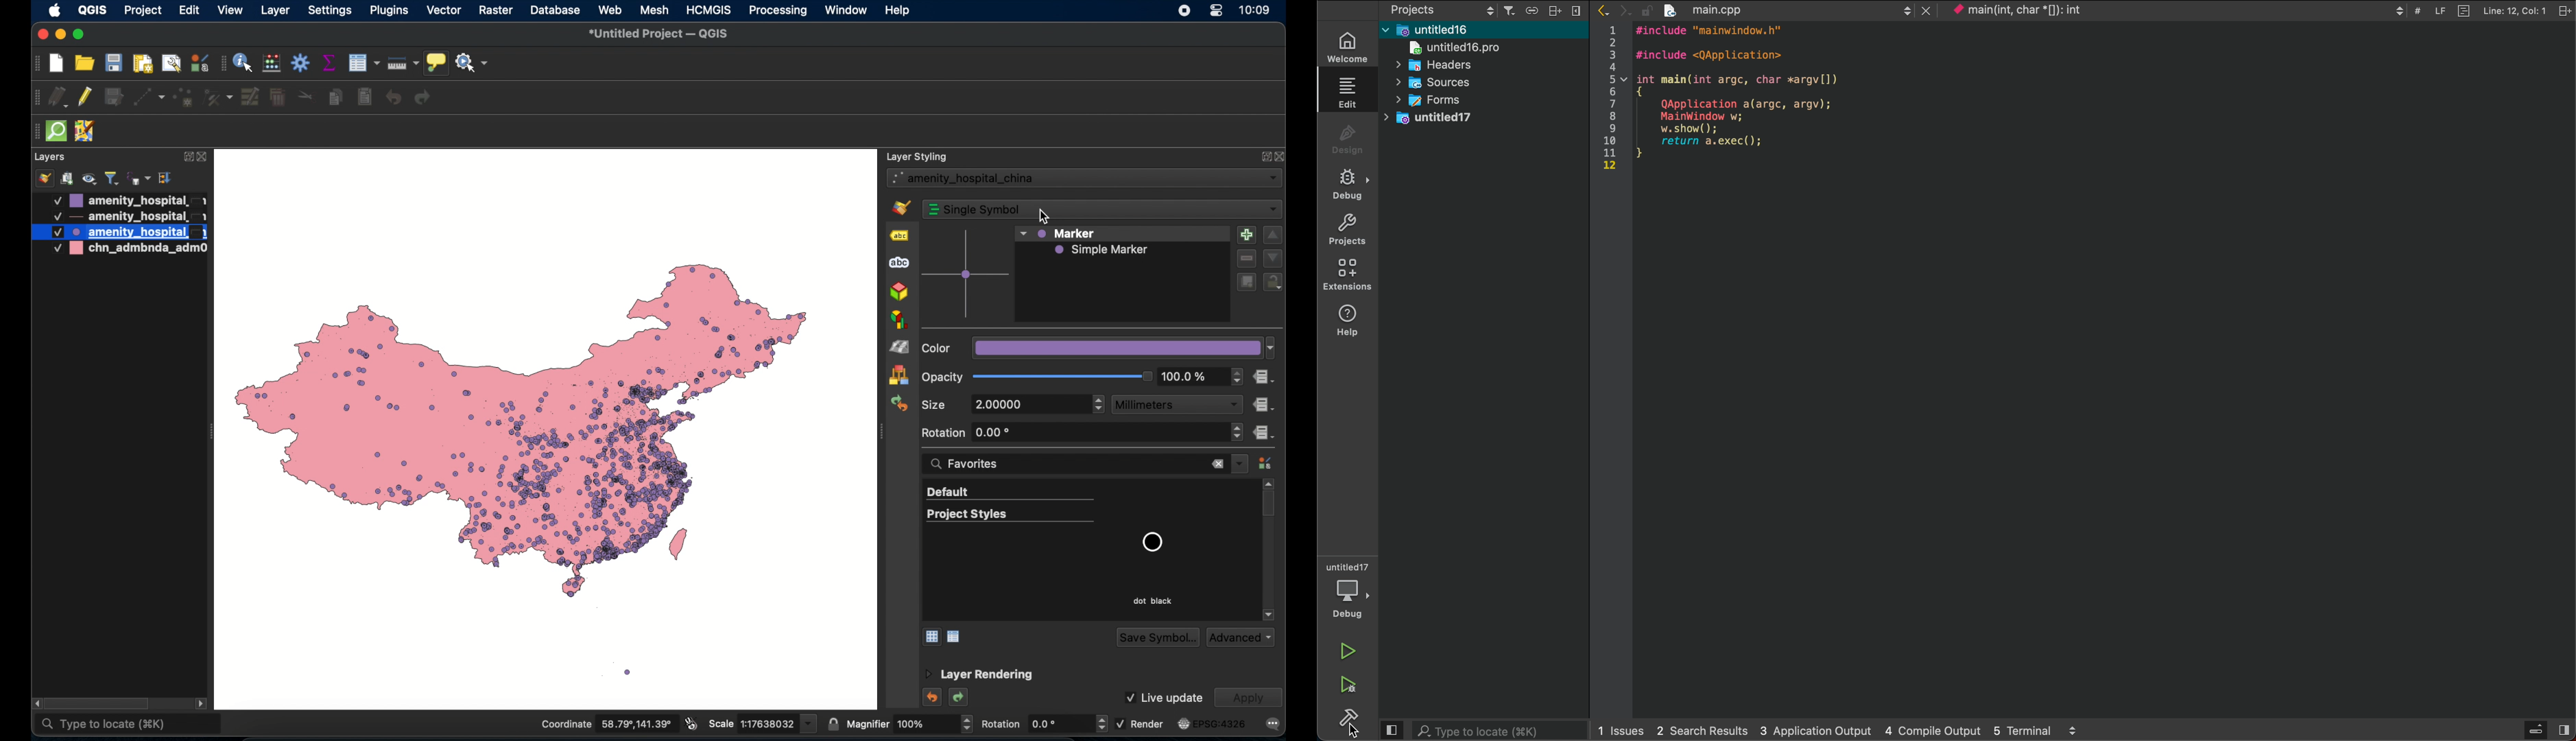  What do you see at coordinates (117, 232) in the screenshot?
I see `layer 3` at bounding box center [117, 232].